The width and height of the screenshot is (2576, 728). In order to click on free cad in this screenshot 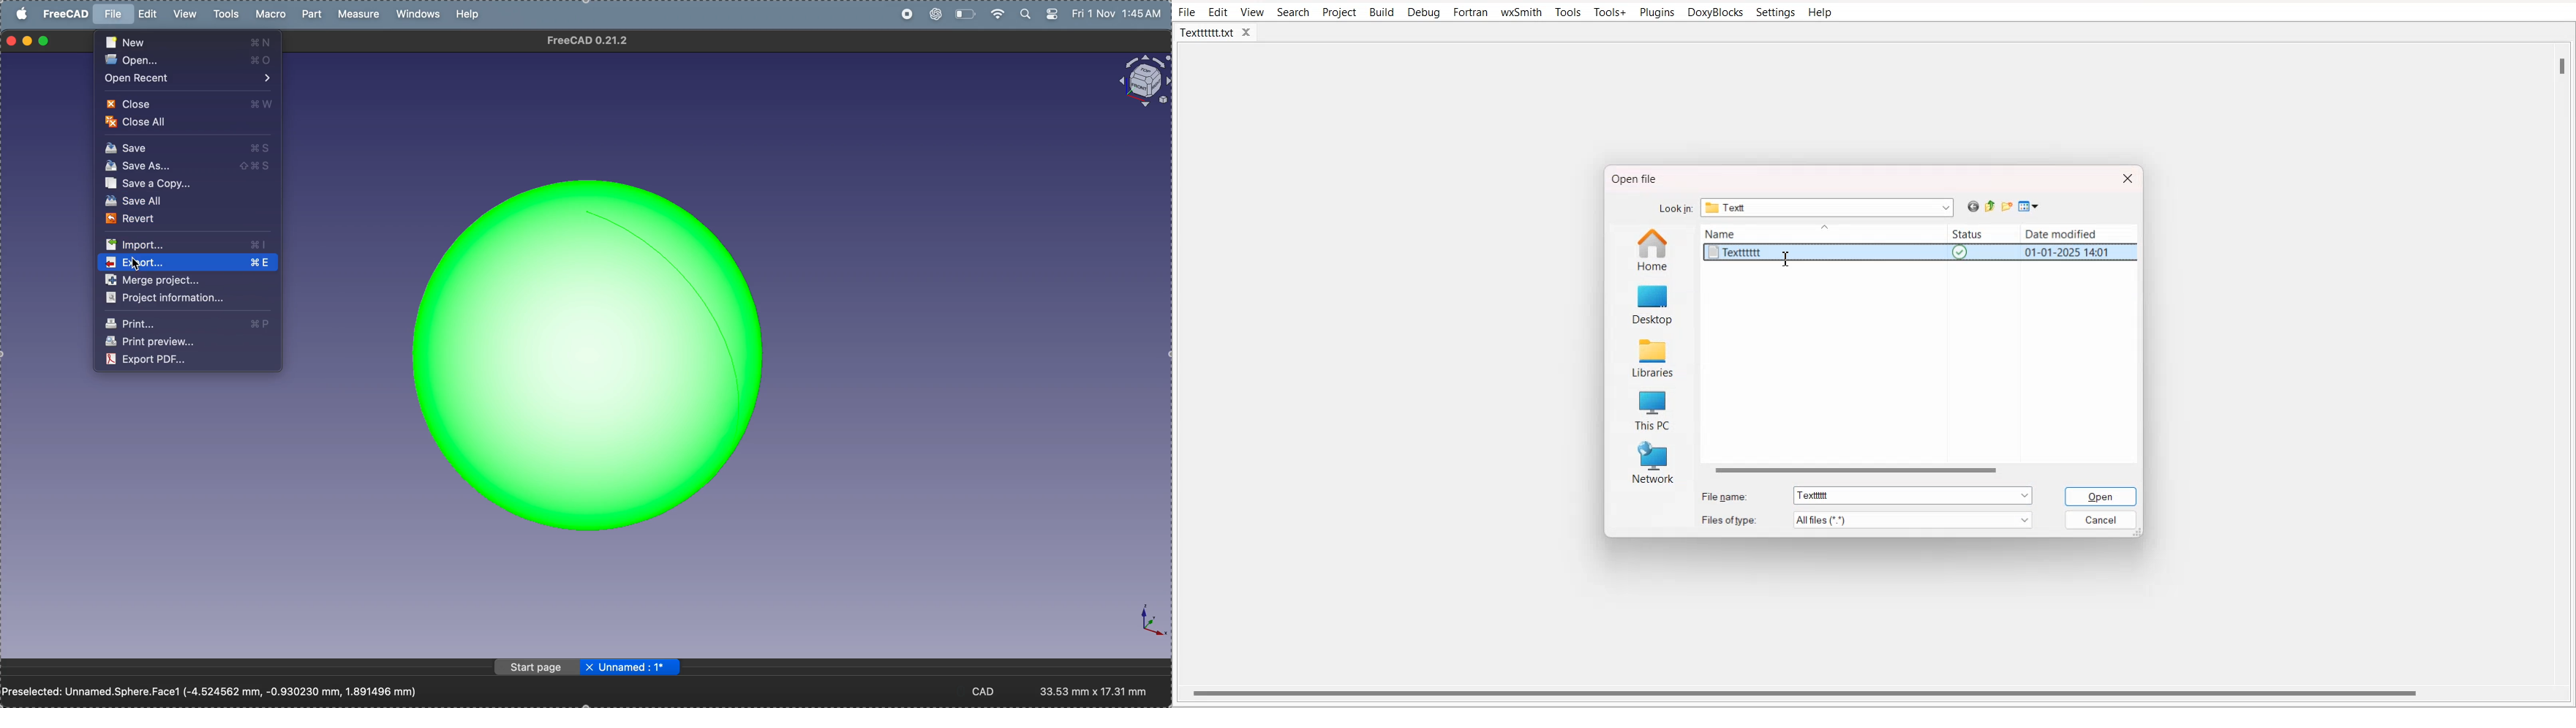, I will do `click(67, 16)`.